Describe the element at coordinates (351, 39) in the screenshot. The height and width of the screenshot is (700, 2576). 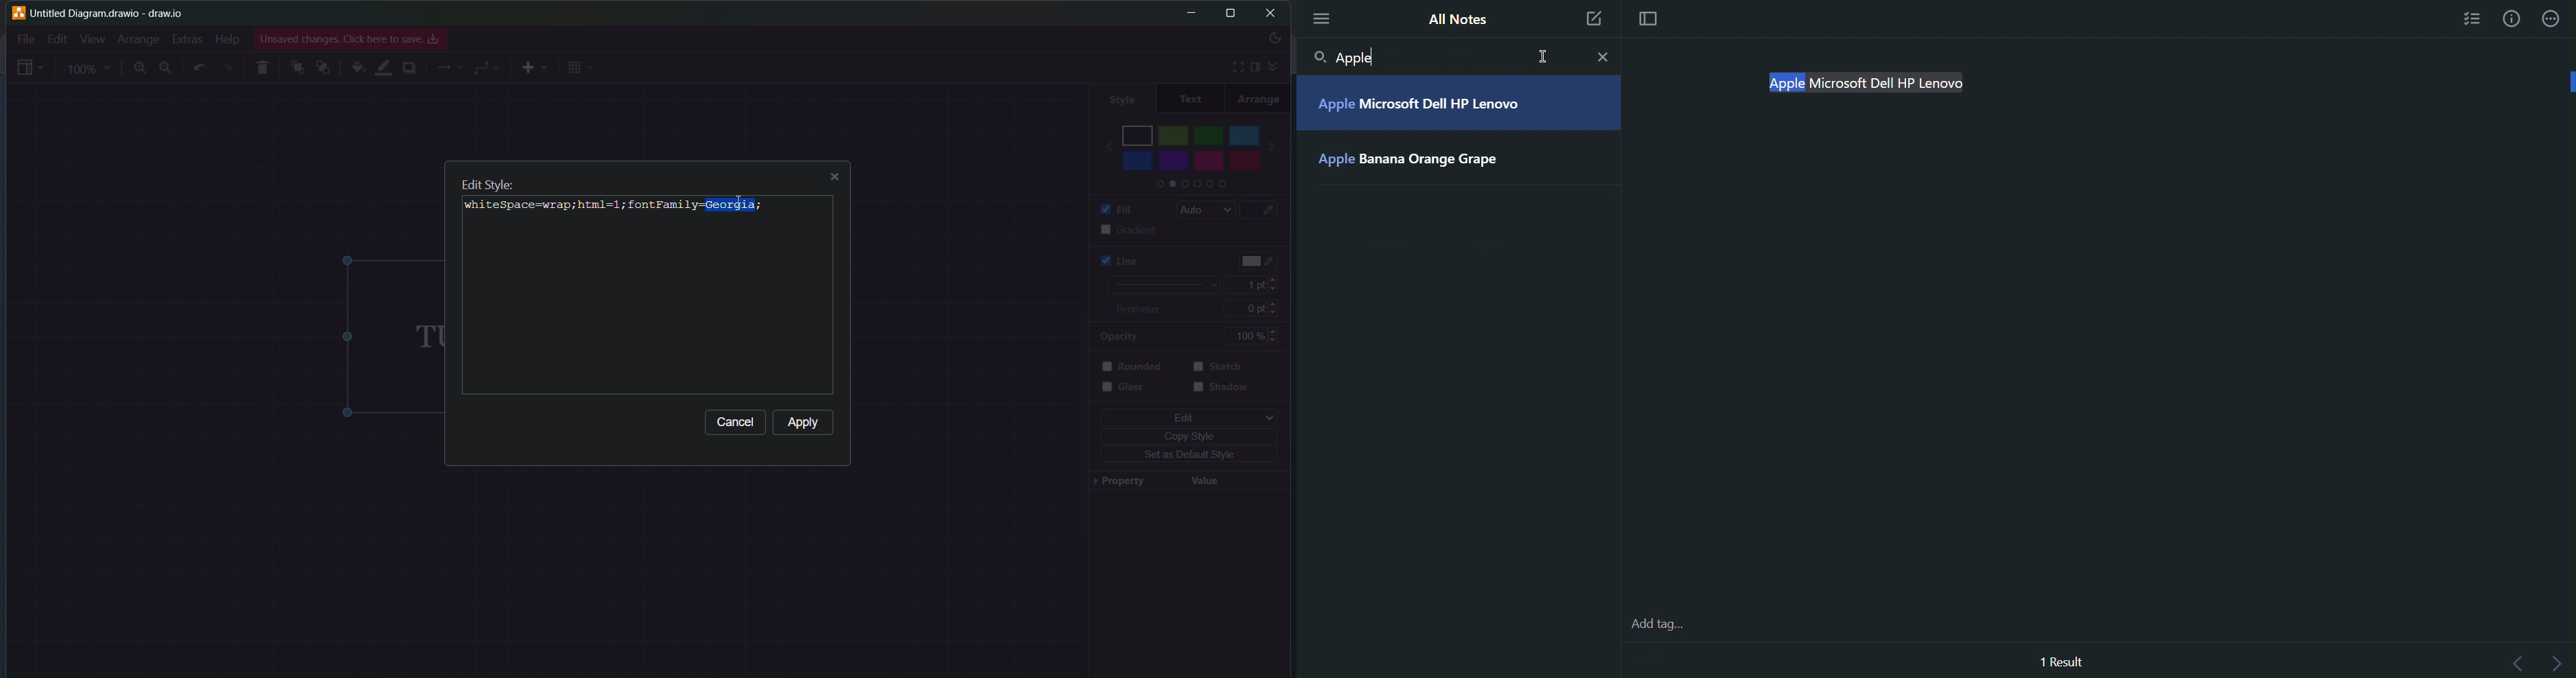
I see `Unsaved changes. Click here to save. os` at that location.